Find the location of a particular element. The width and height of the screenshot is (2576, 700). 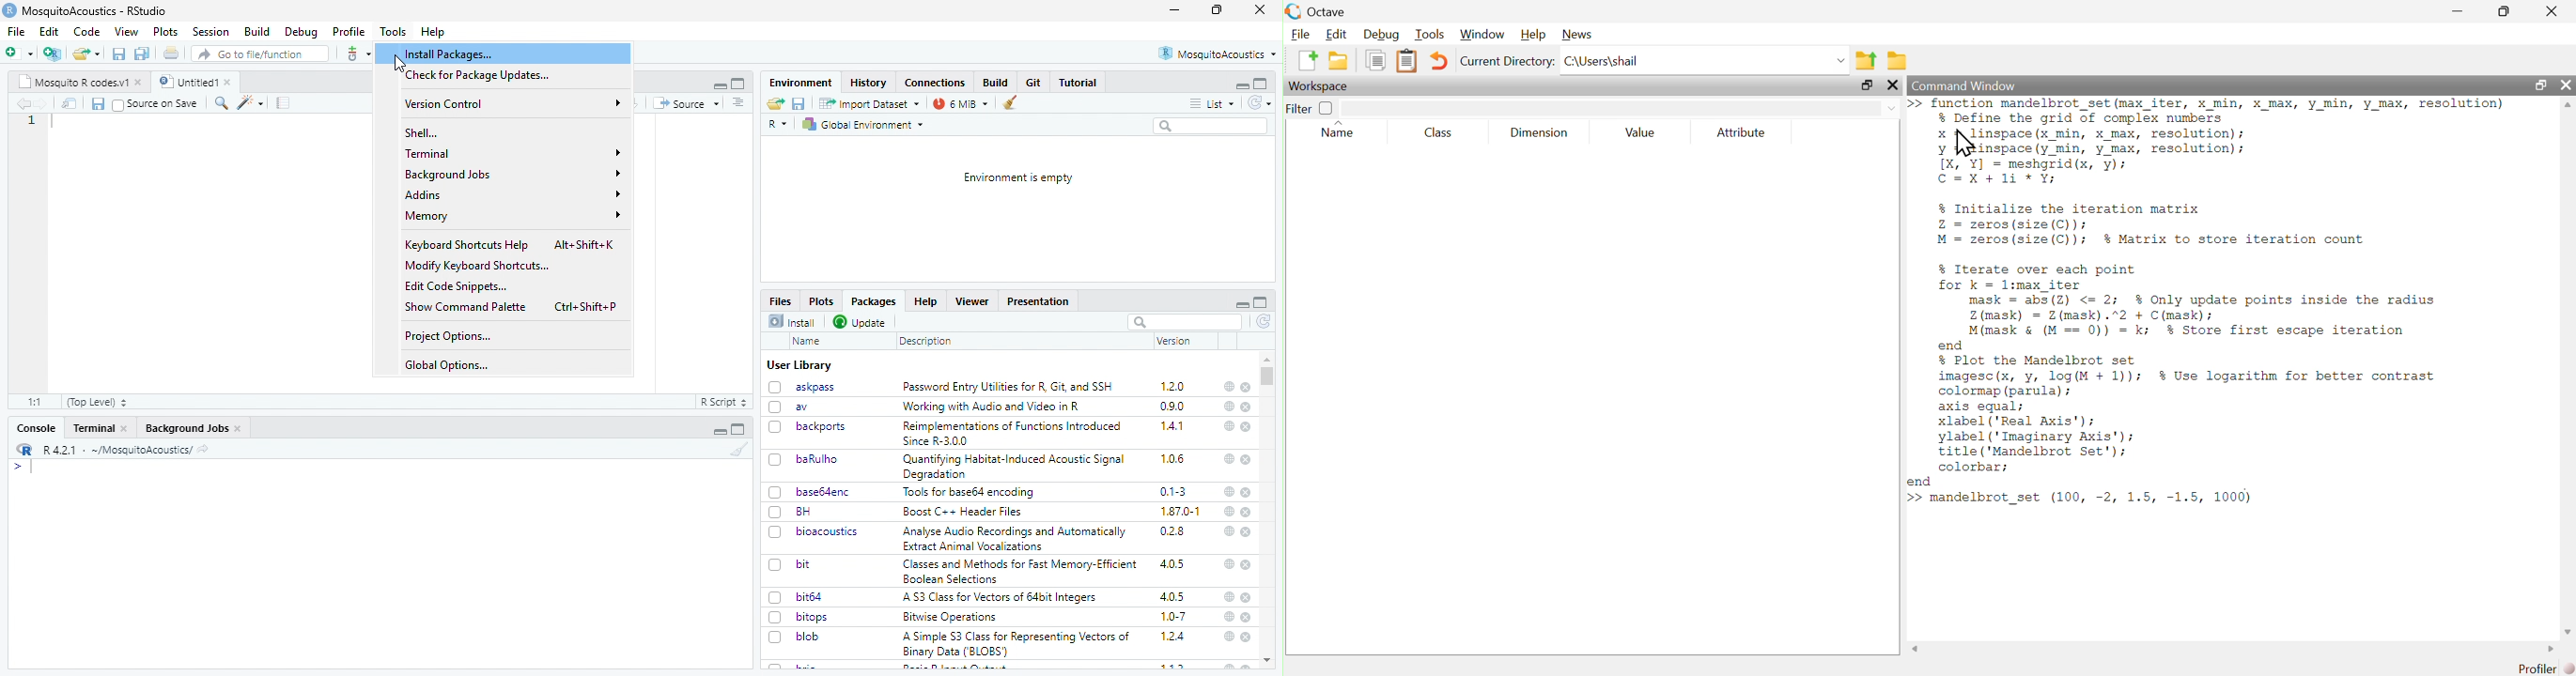

checkbox is located at coordinates (118, 105).